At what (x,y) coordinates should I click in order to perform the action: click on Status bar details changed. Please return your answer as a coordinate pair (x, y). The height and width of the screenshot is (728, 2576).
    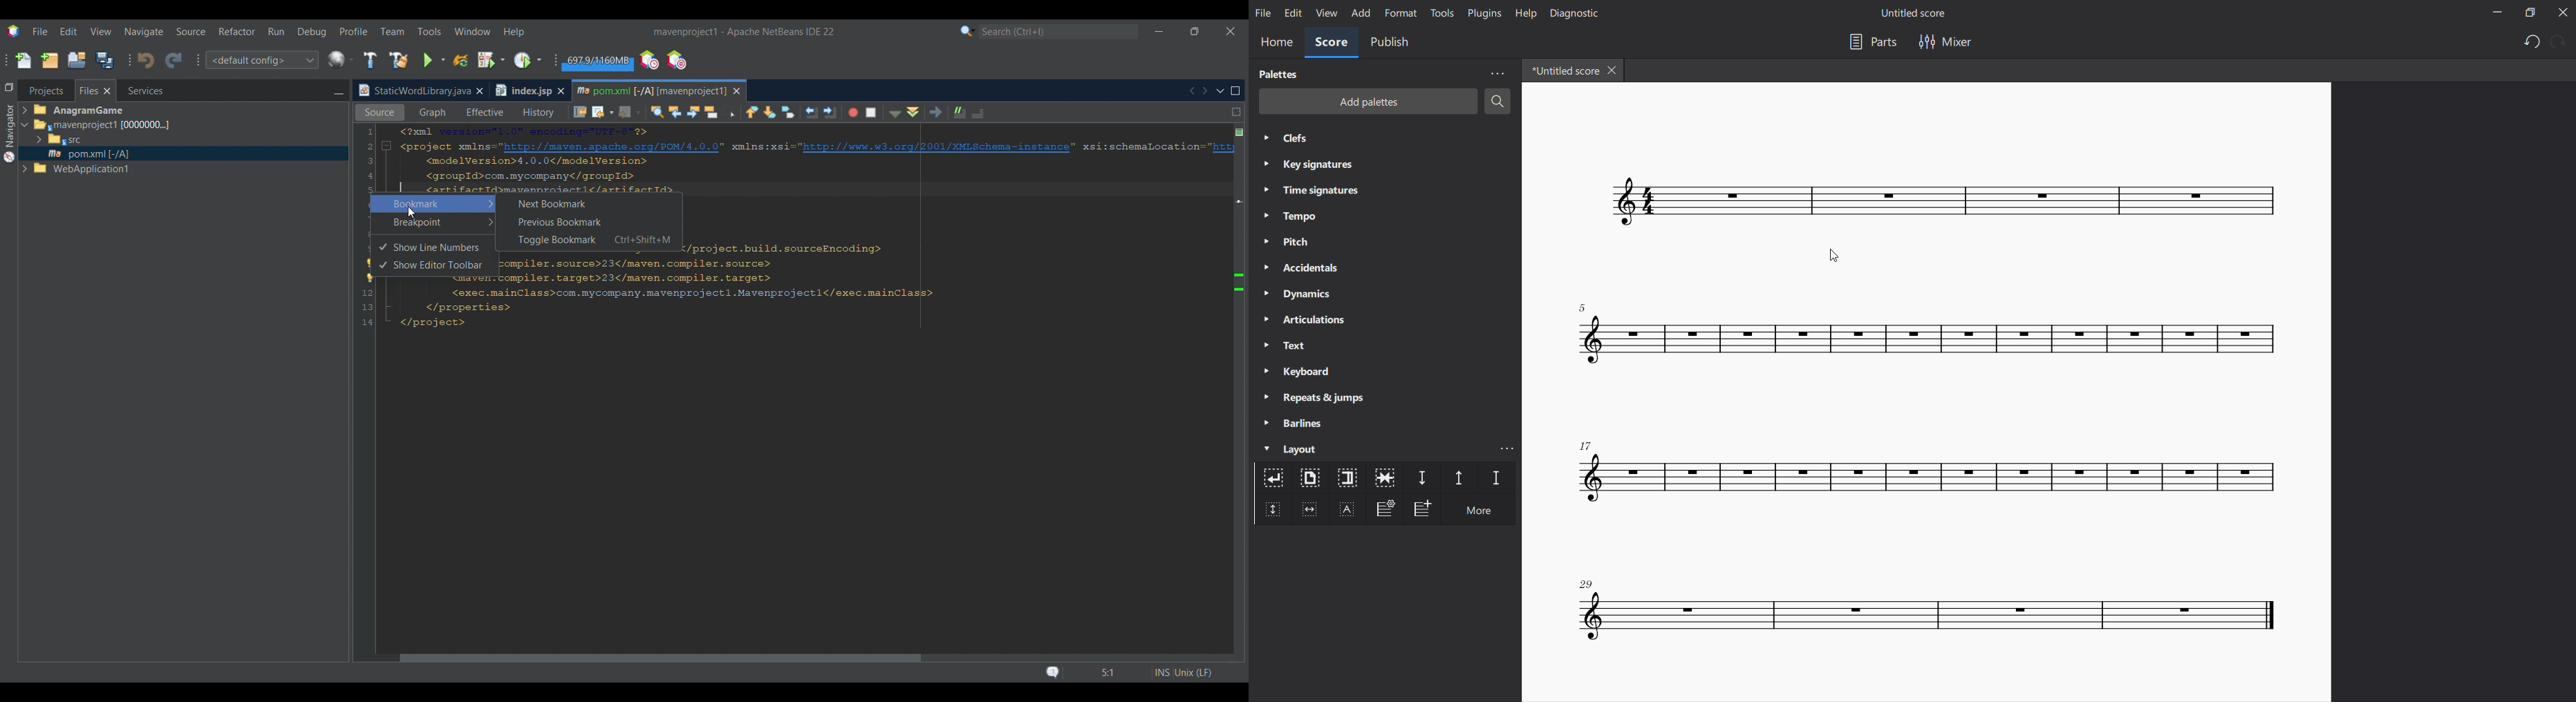
    Looking at the image, I should click on (1128, 673).